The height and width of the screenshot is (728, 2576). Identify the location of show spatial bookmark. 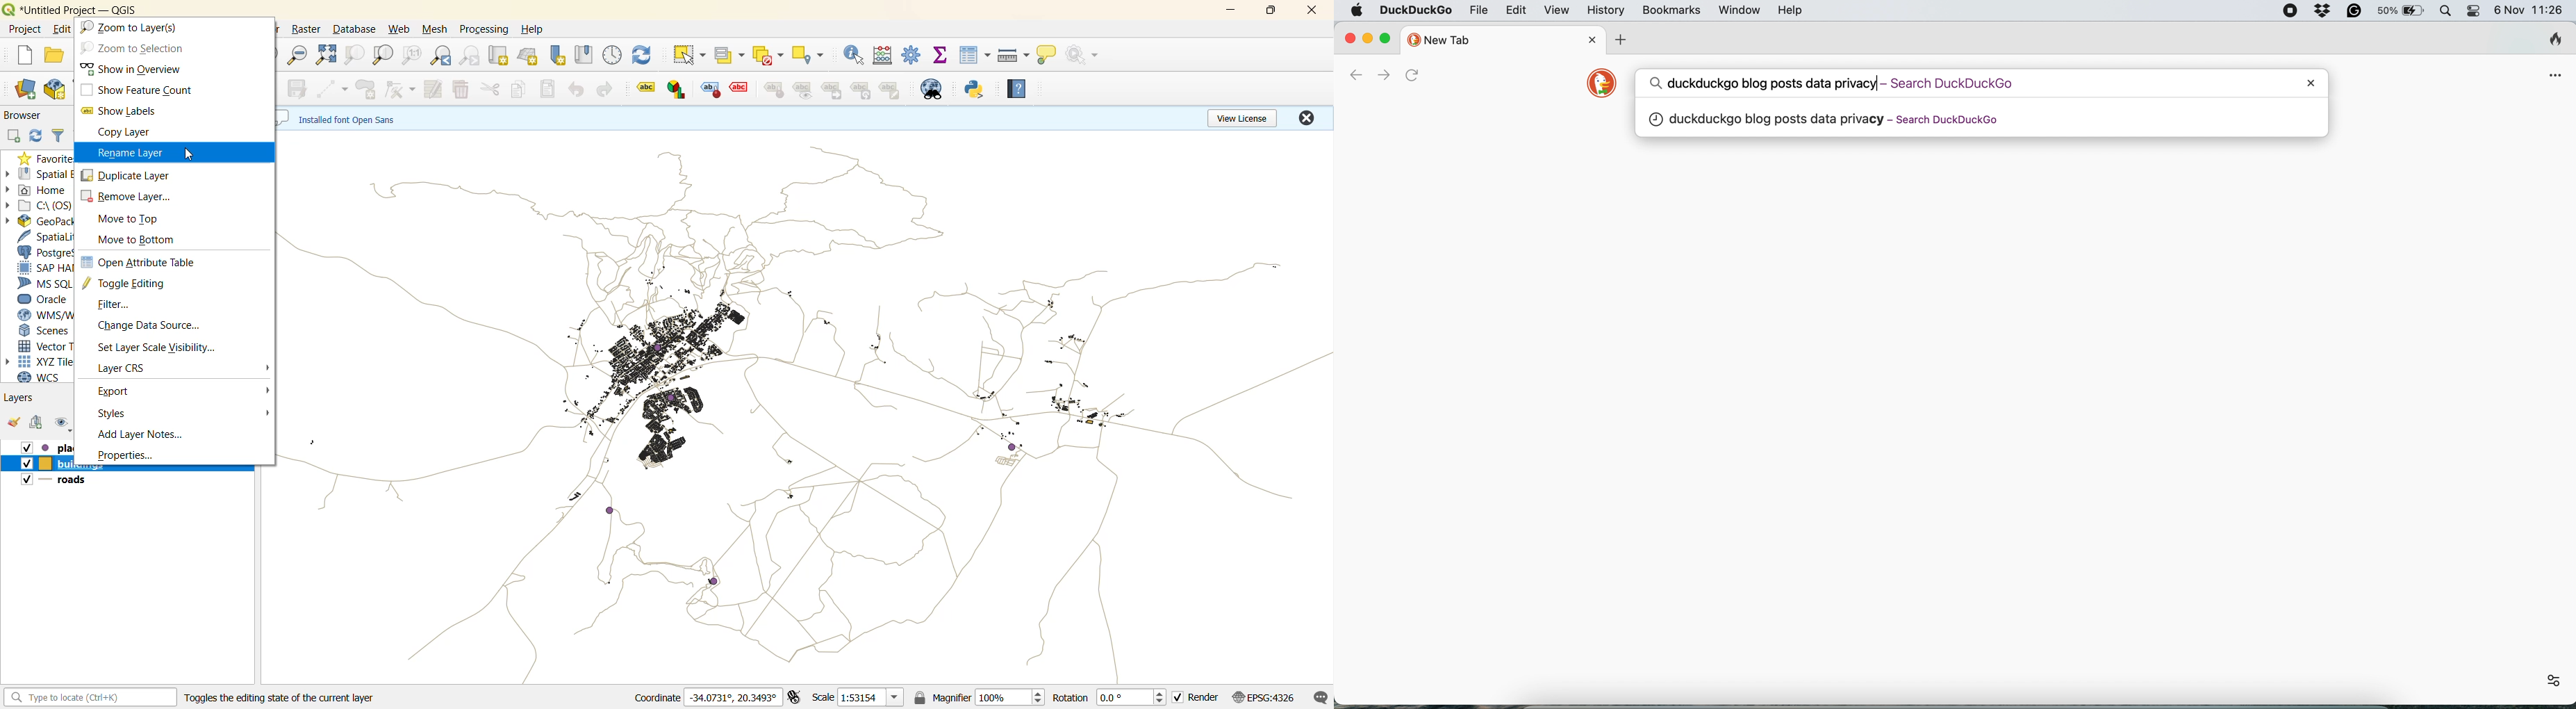
(586, 54).